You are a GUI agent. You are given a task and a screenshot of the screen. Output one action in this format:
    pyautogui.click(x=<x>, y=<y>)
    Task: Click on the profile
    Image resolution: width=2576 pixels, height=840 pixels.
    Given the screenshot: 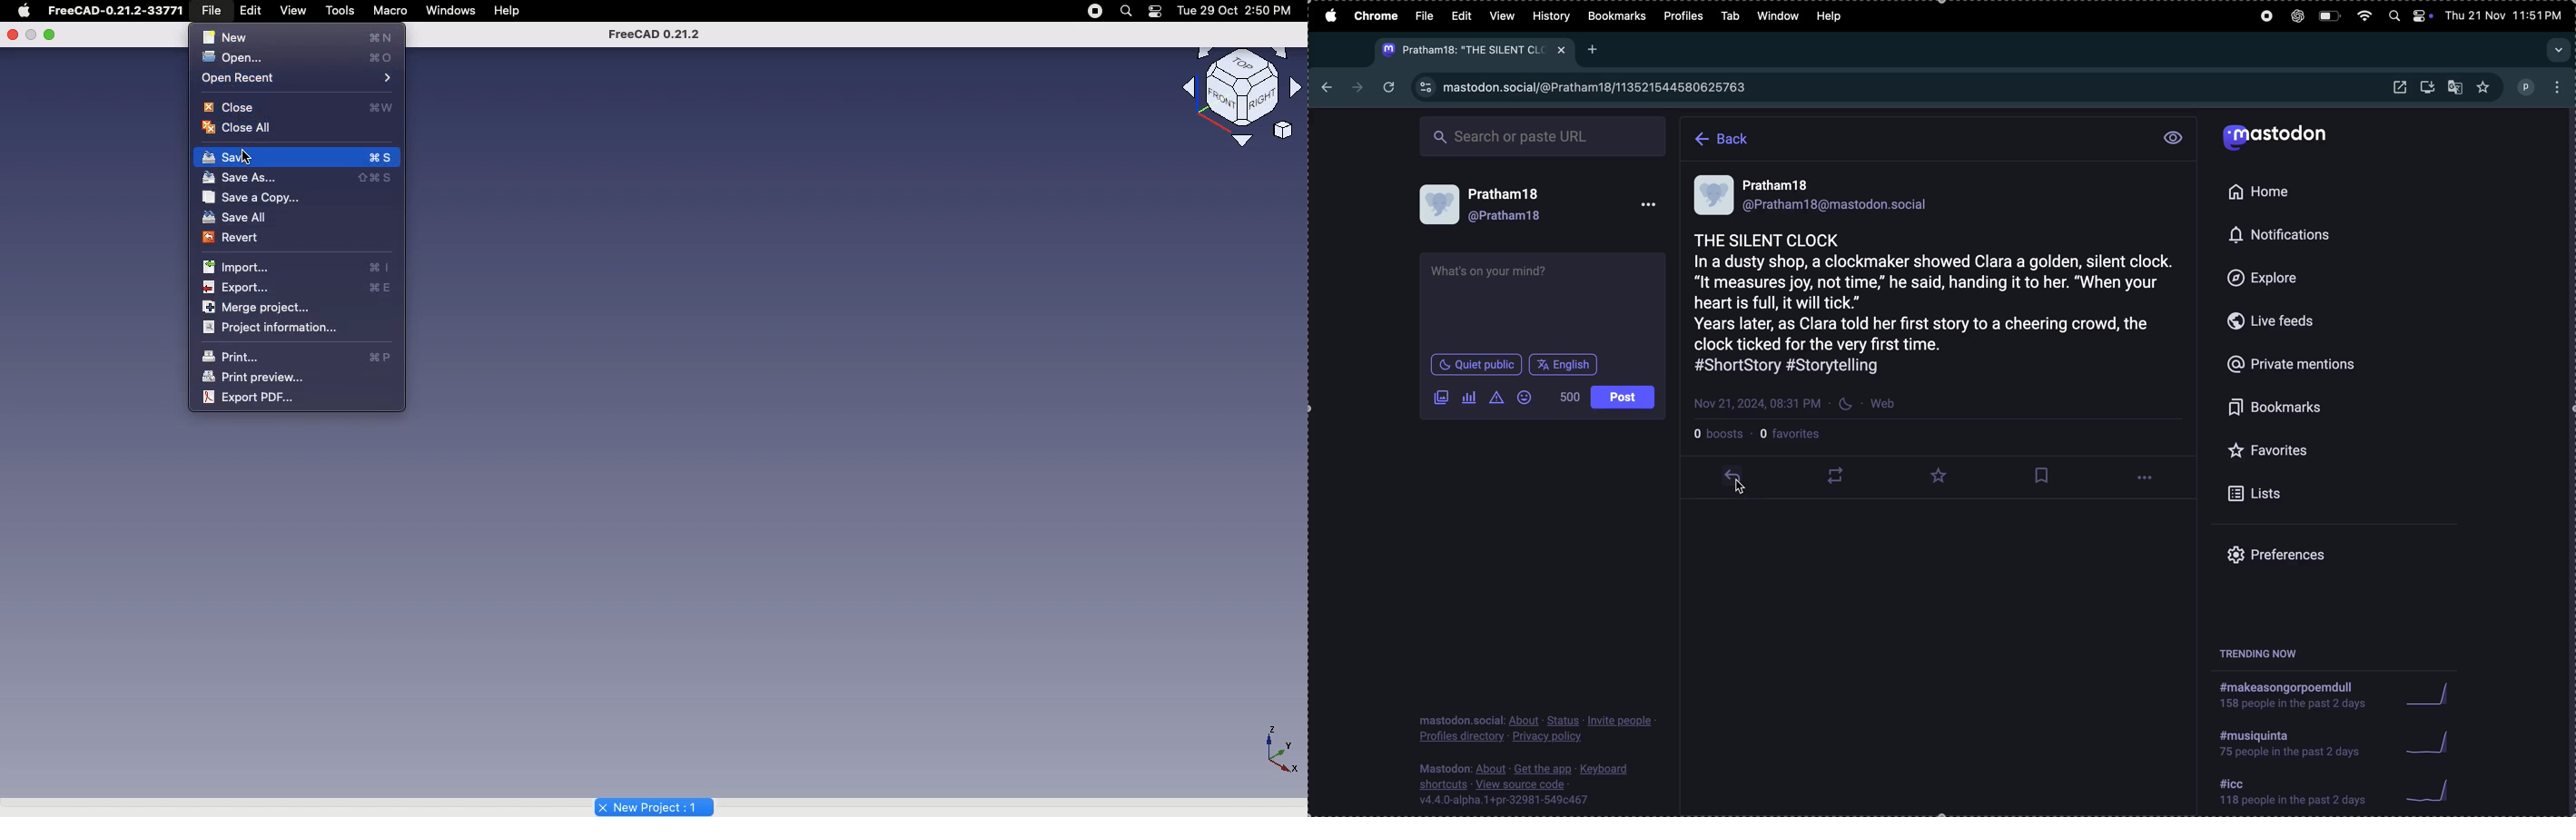 What is the action you would take?
    pyautogui.click(x=2527, y=87)
    